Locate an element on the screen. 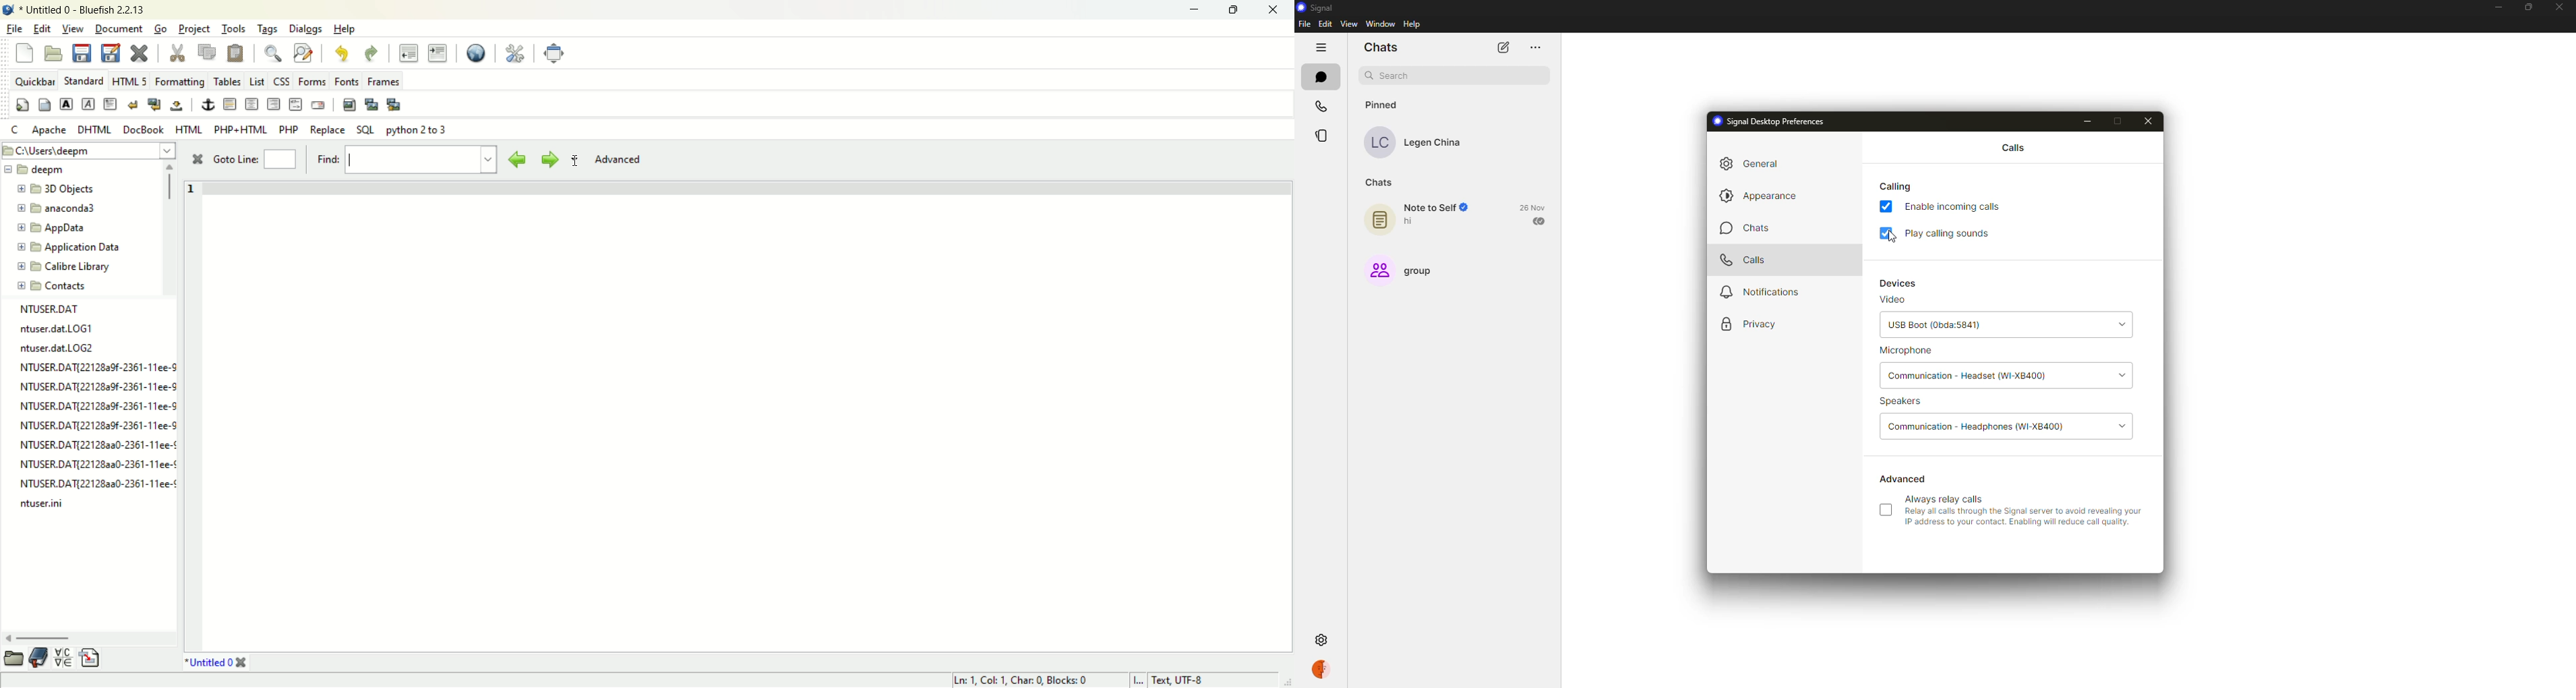 This screenshot has height=700, width=2576. PHP+HTML is located at coordinates (241, 130).